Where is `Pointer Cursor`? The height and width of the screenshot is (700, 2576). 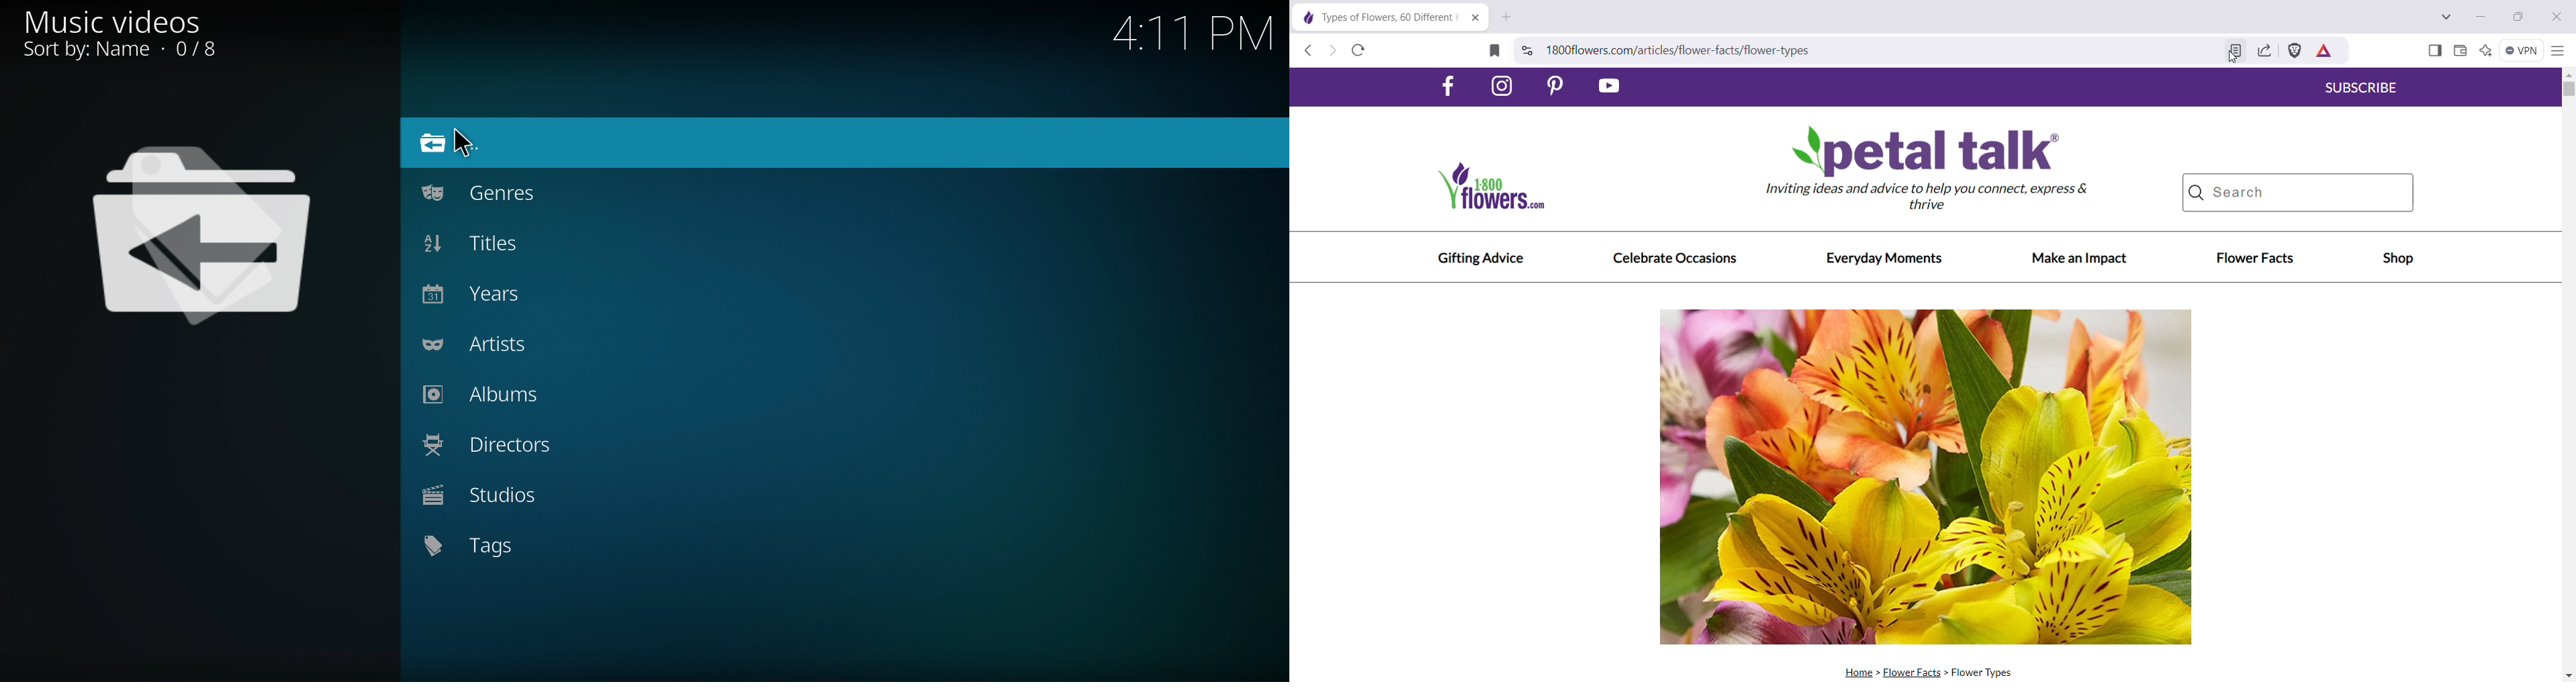
Pointer Cursor is located at coordinates (464, 141).